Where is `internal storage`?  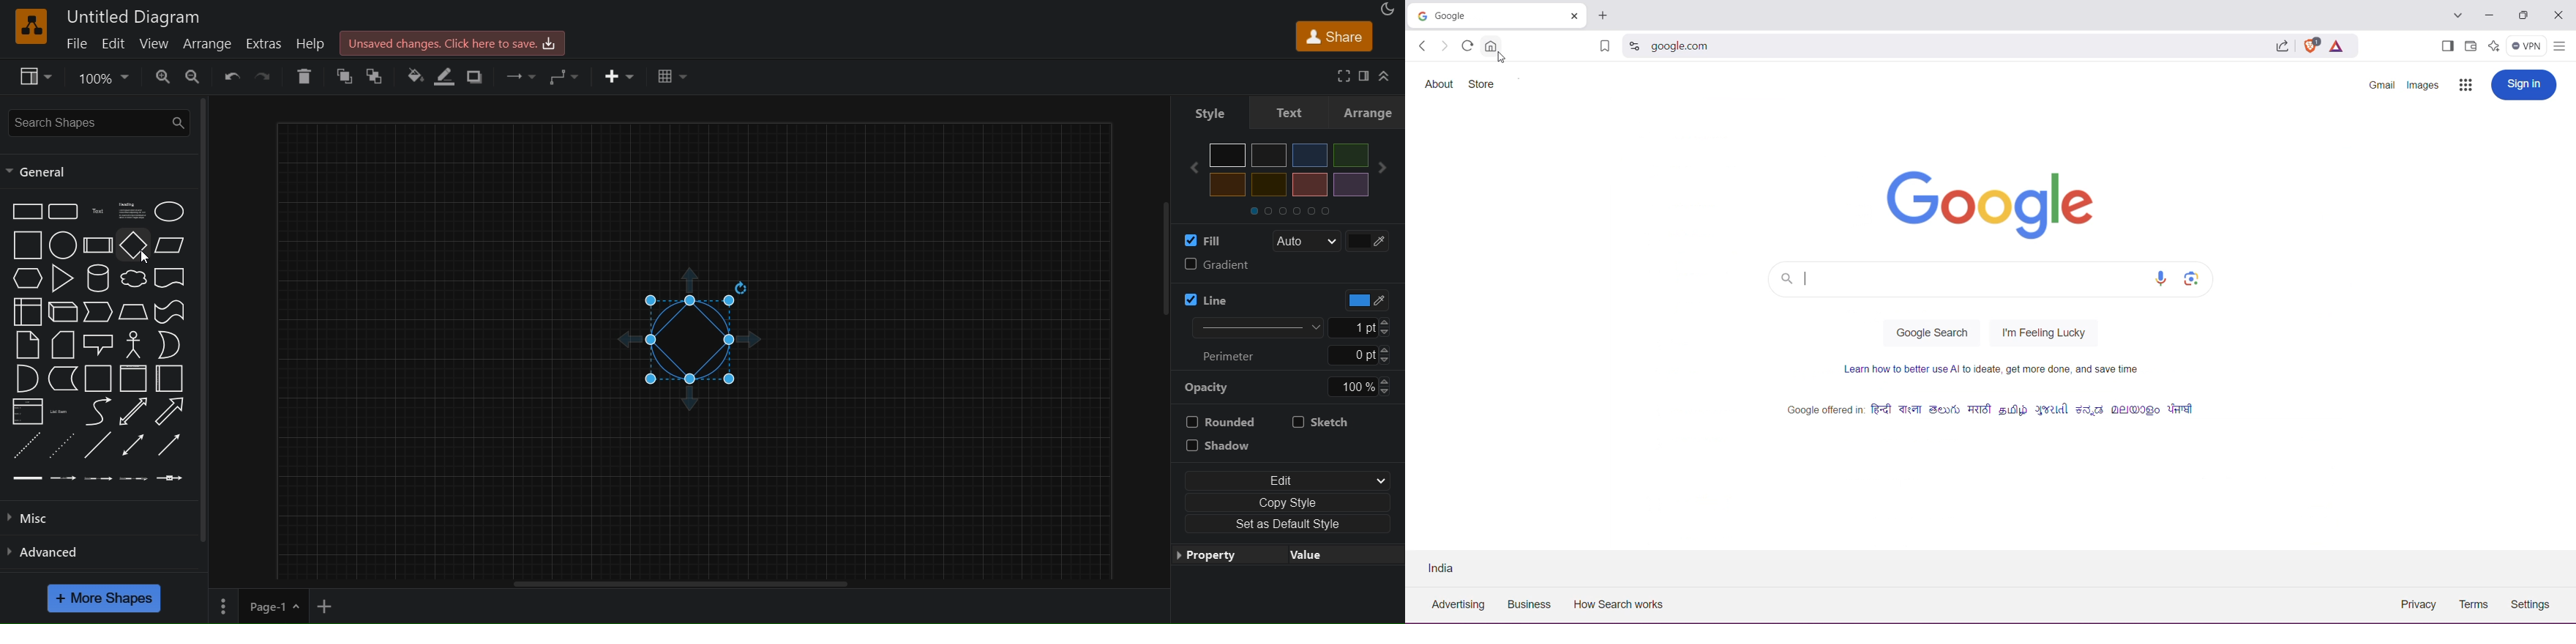 internal storage is located at coordinates (26, 311).